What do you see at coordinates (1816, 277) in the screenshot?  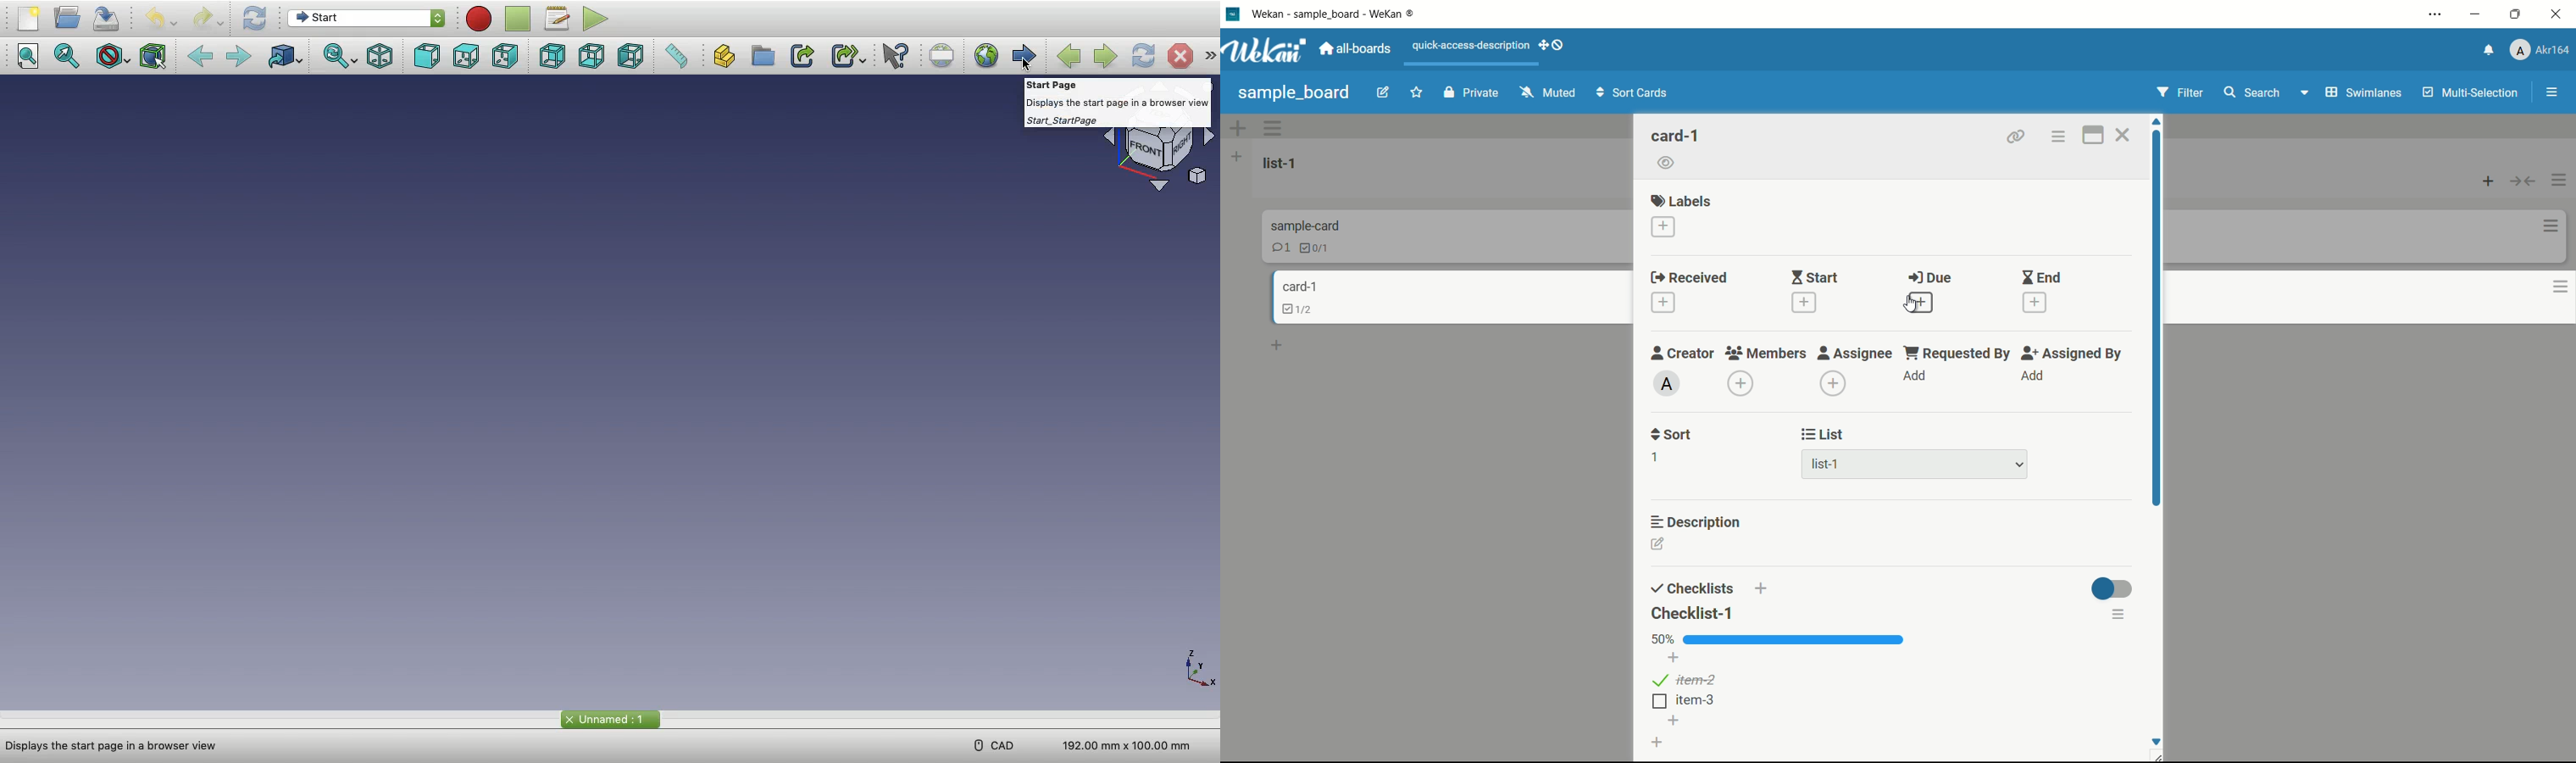 I see `start` at bounding box center [1816, 277].